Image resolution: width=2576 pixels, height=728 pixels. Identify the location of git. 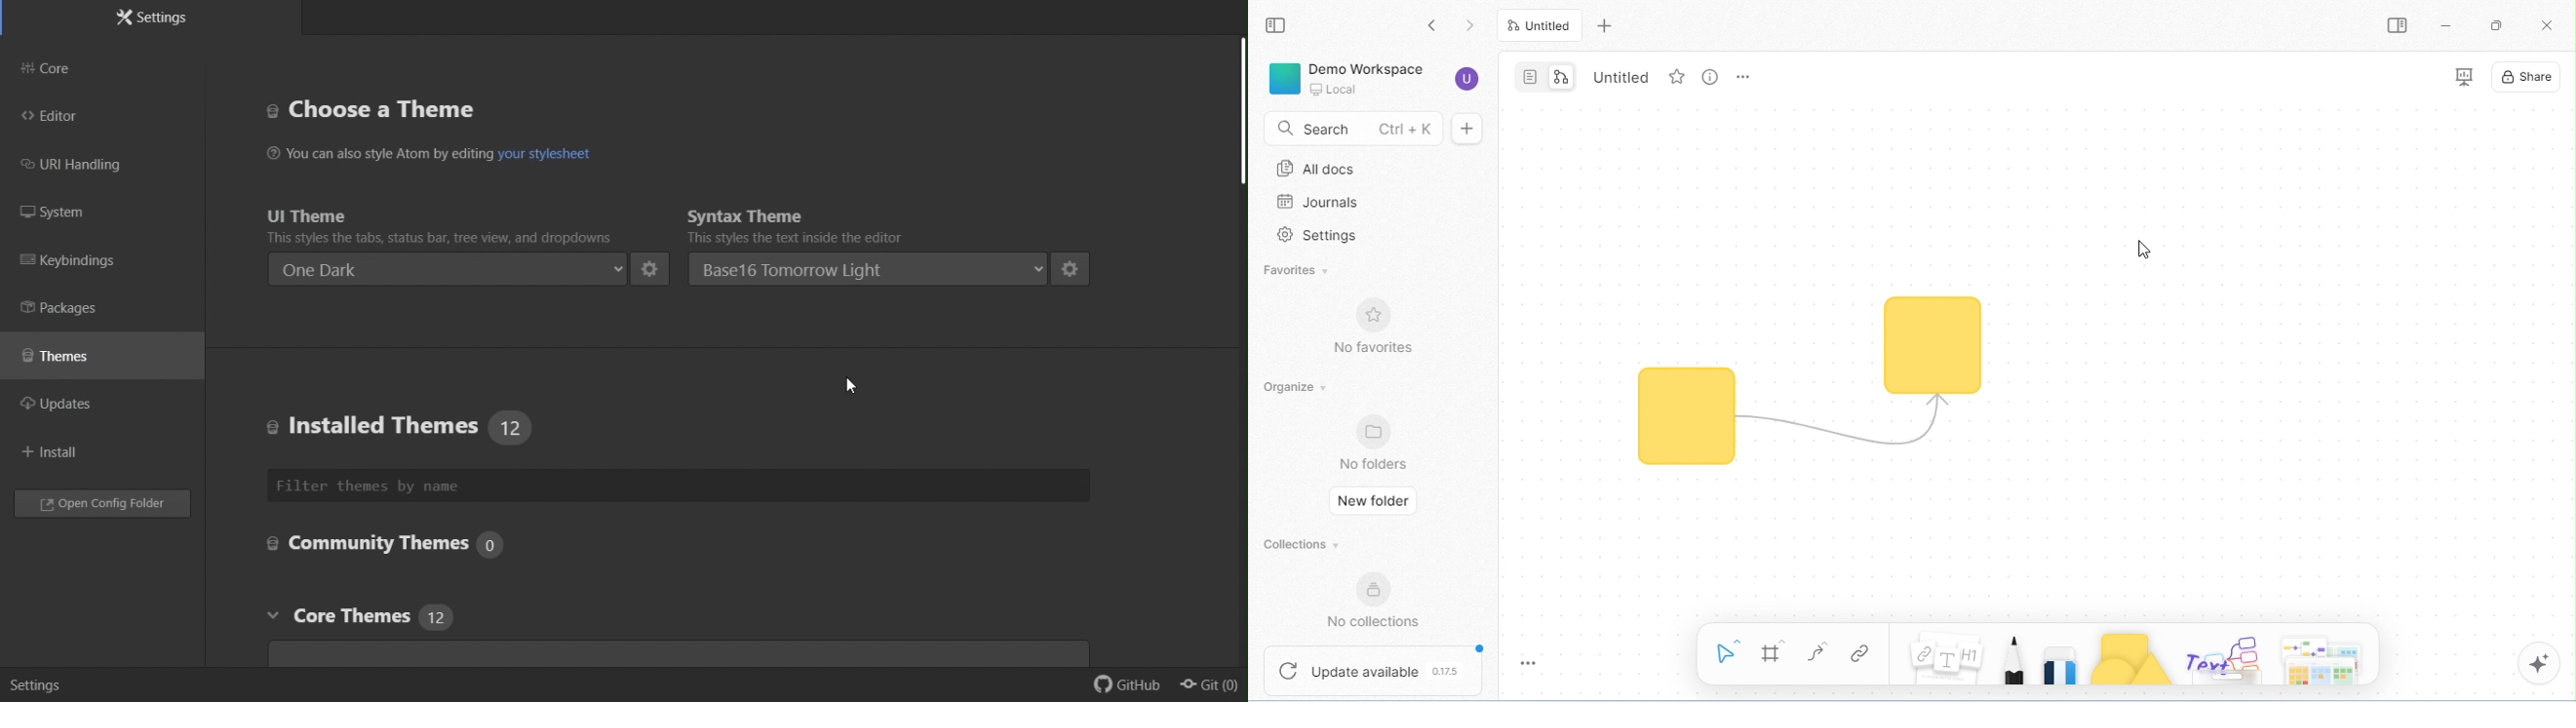
(1211, 685).